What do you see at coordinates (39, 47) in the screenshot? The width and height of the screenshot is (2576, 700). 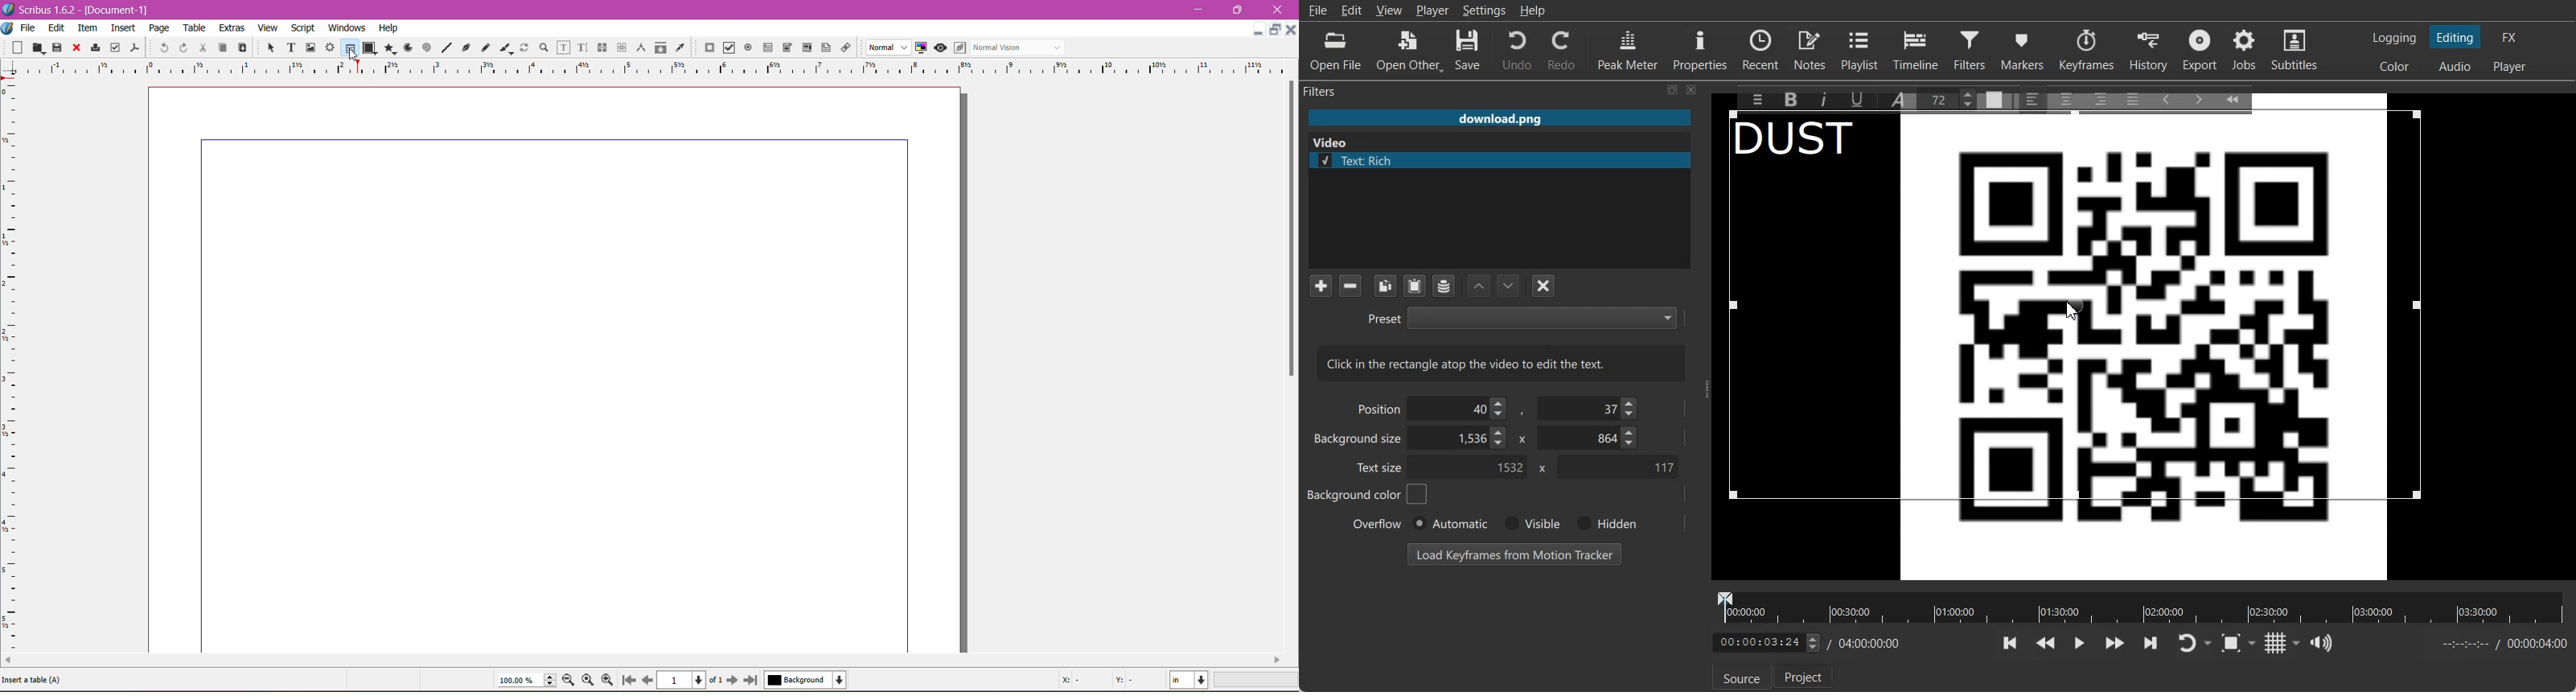 I see `Open` at bounding box center [39, 47].